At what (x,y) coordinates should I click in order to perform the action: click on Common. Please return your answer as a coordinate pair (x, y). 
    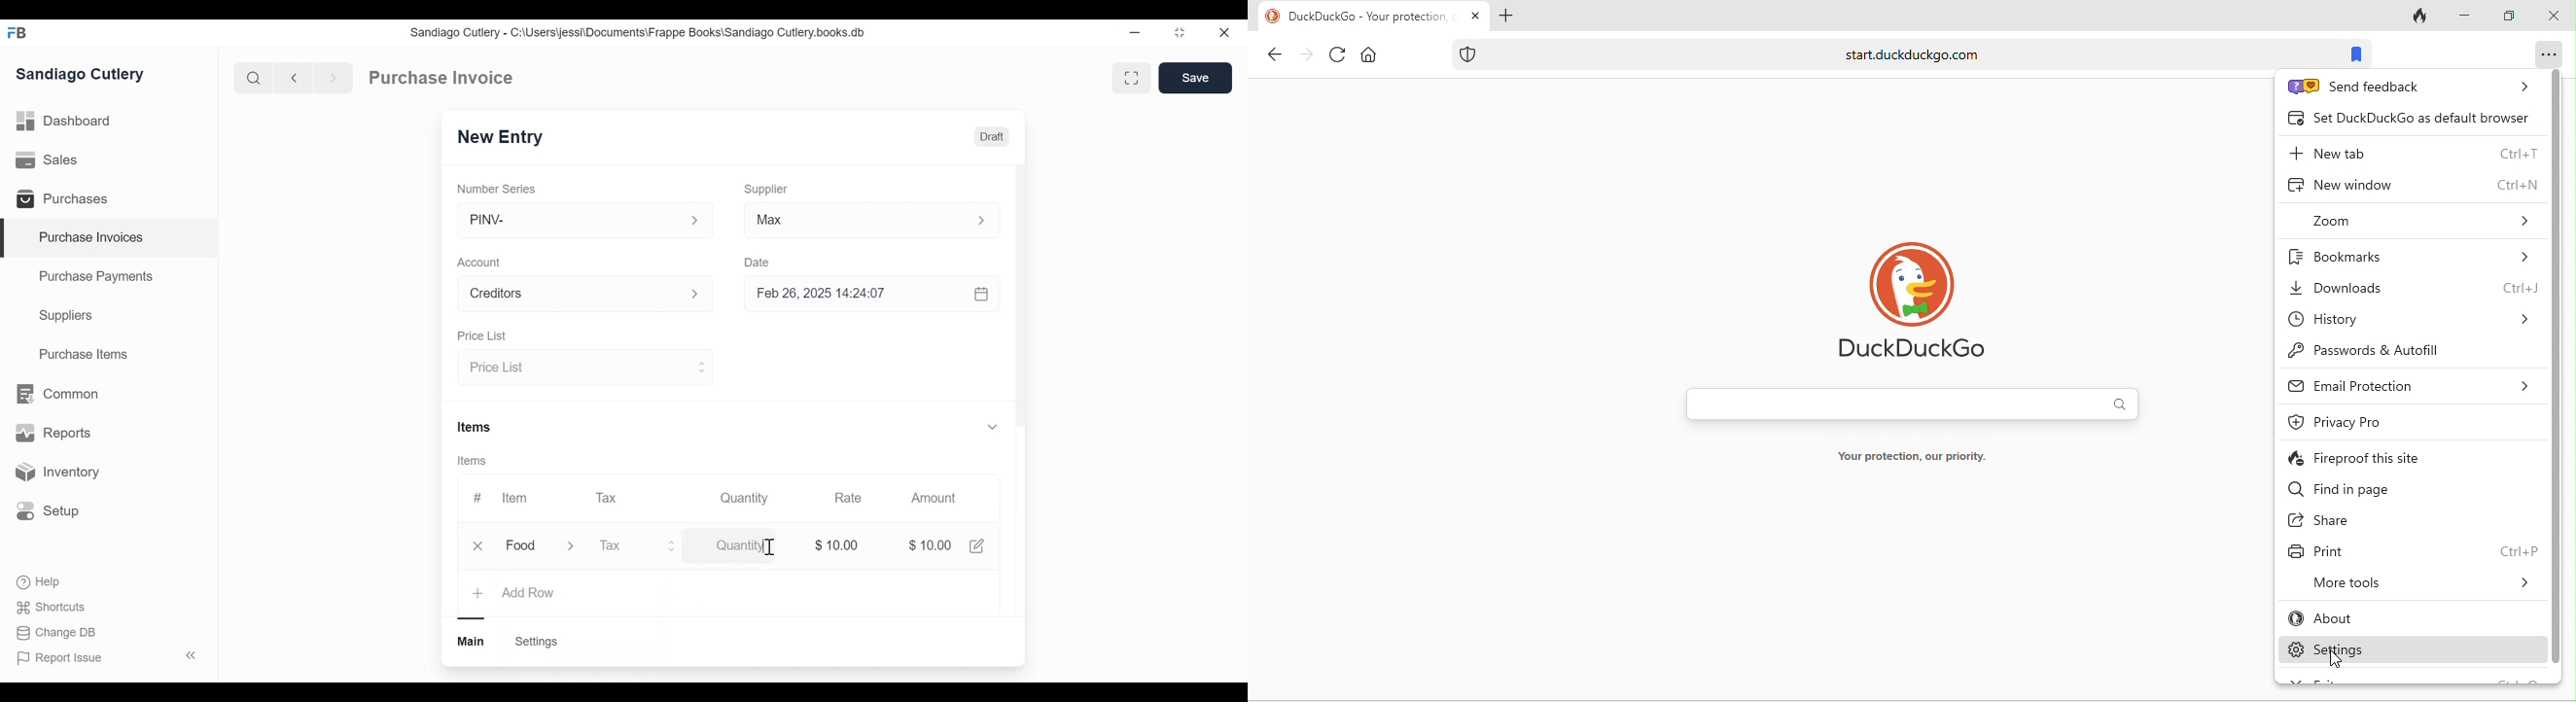
    Looking at the image, I should click on (56, 394).